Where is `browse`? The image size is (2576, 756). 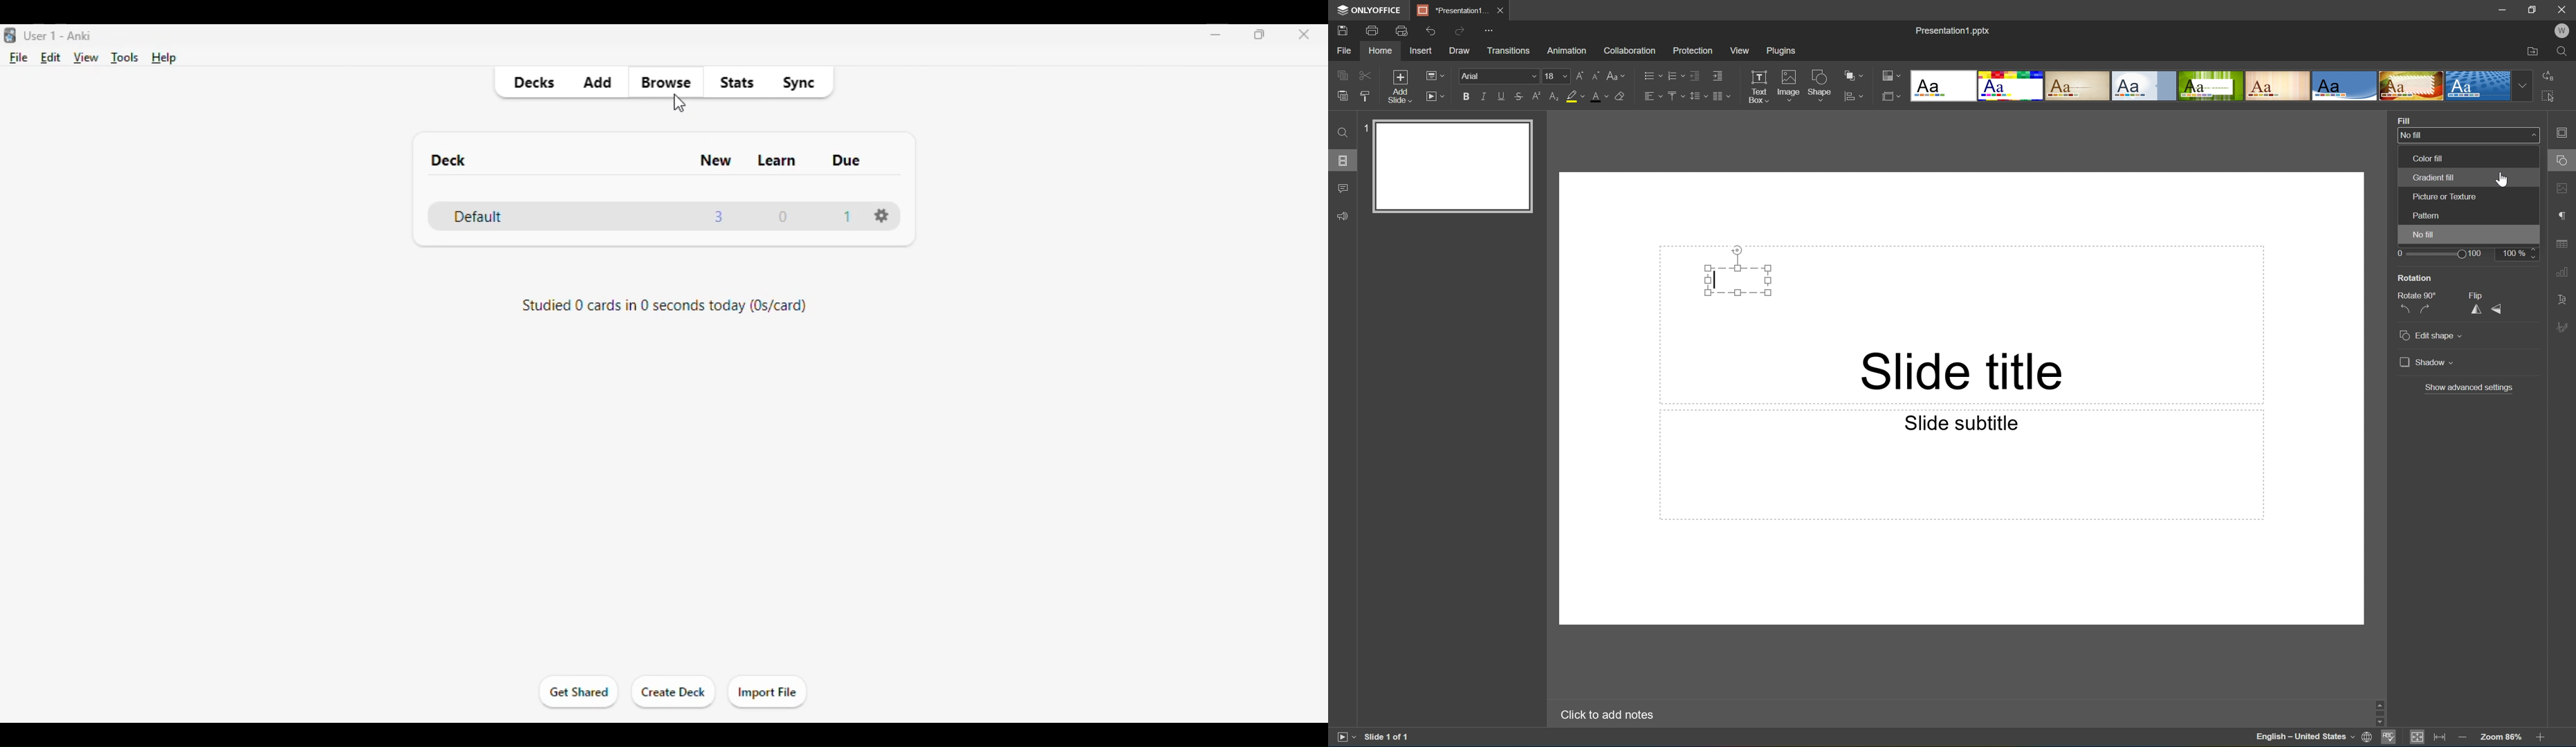 browse is located at coordinates (667, 83).